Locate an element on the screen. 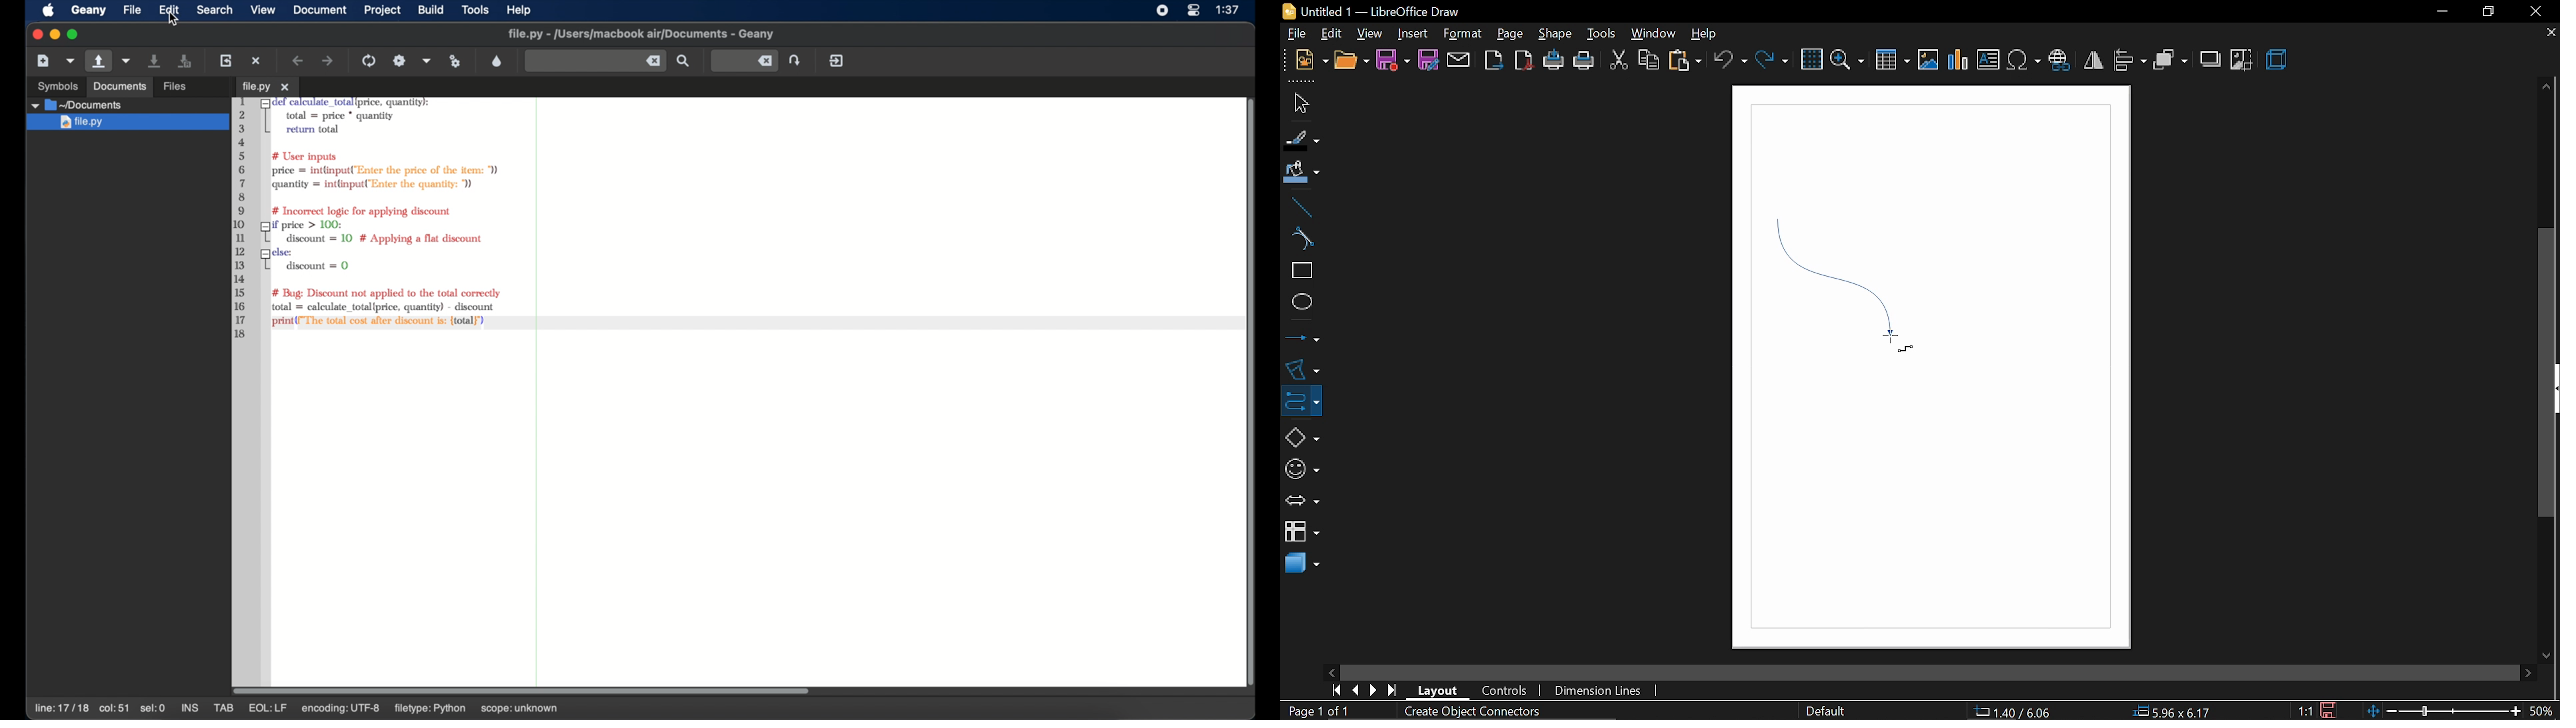 The height and width of the screenshot is (728, 2576). fill color is located at coordinates (1302, 173).